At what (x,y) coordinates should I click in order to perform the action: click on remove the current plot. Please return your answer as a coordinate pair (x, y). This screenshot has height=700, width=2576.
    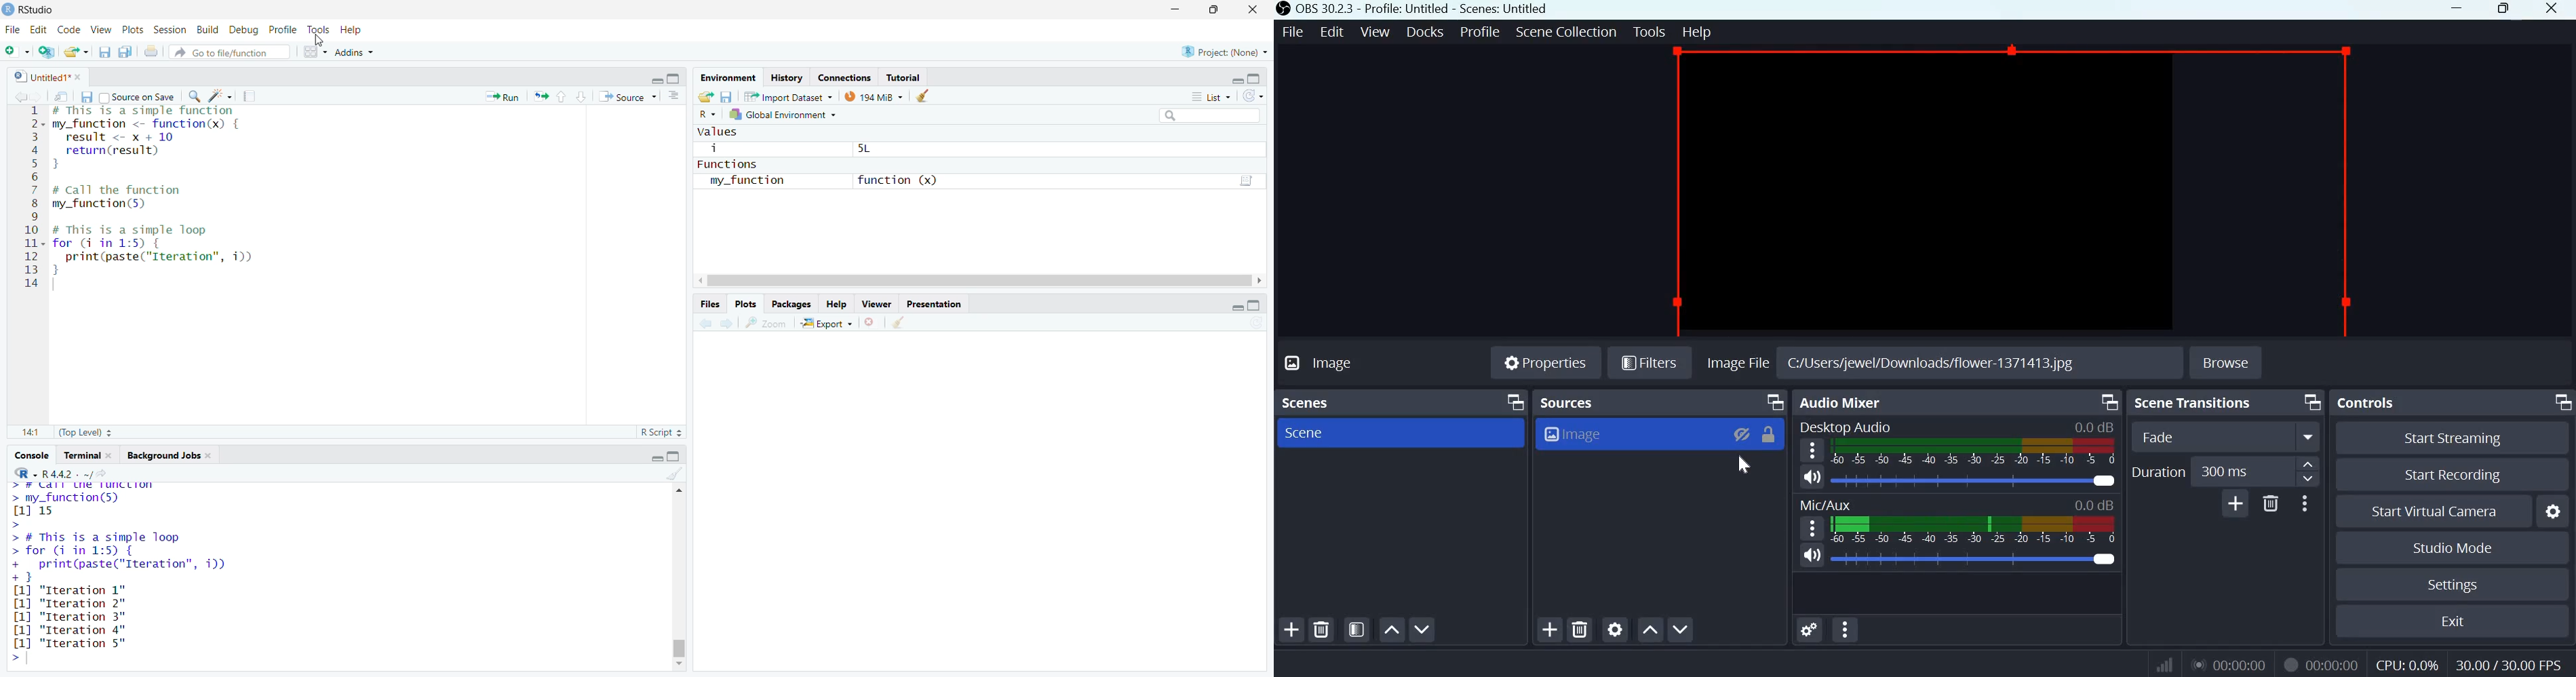
    Looking at the image, I should click on (871, 322).